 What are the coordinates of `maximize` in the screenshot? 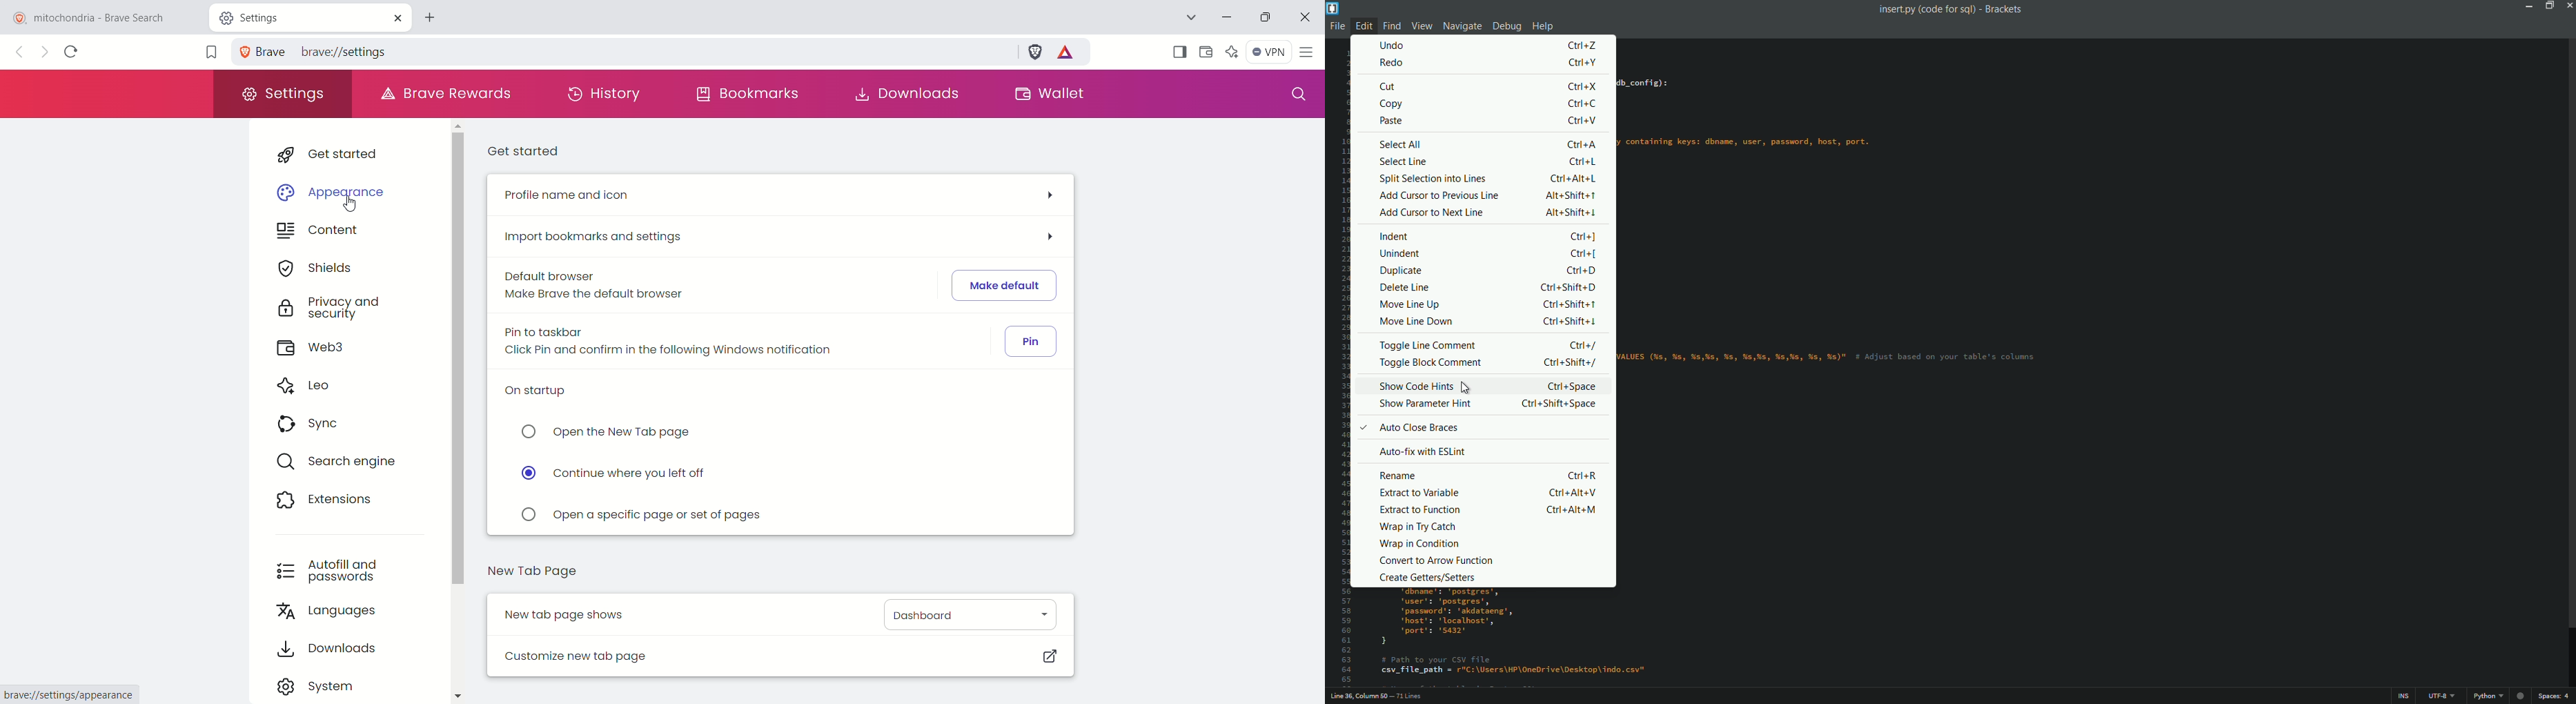 It's located at (2548, 5).